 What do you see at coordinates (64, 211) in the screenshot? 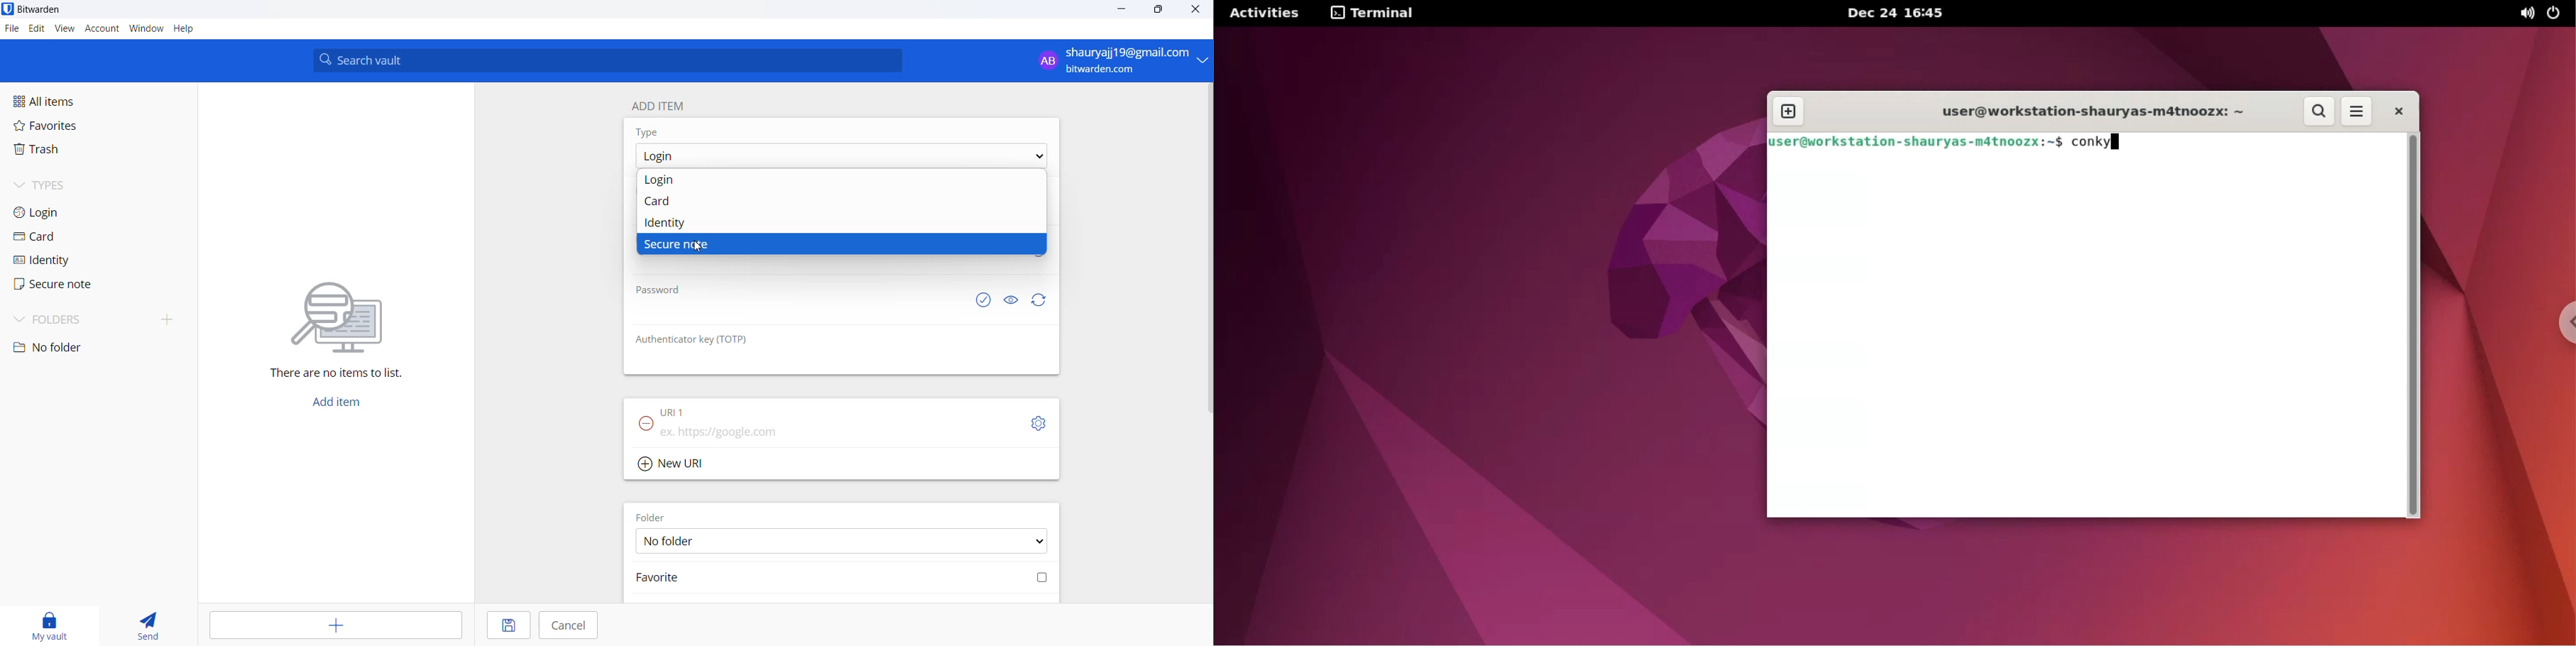
I see `login` at bounding box center [64, 211].